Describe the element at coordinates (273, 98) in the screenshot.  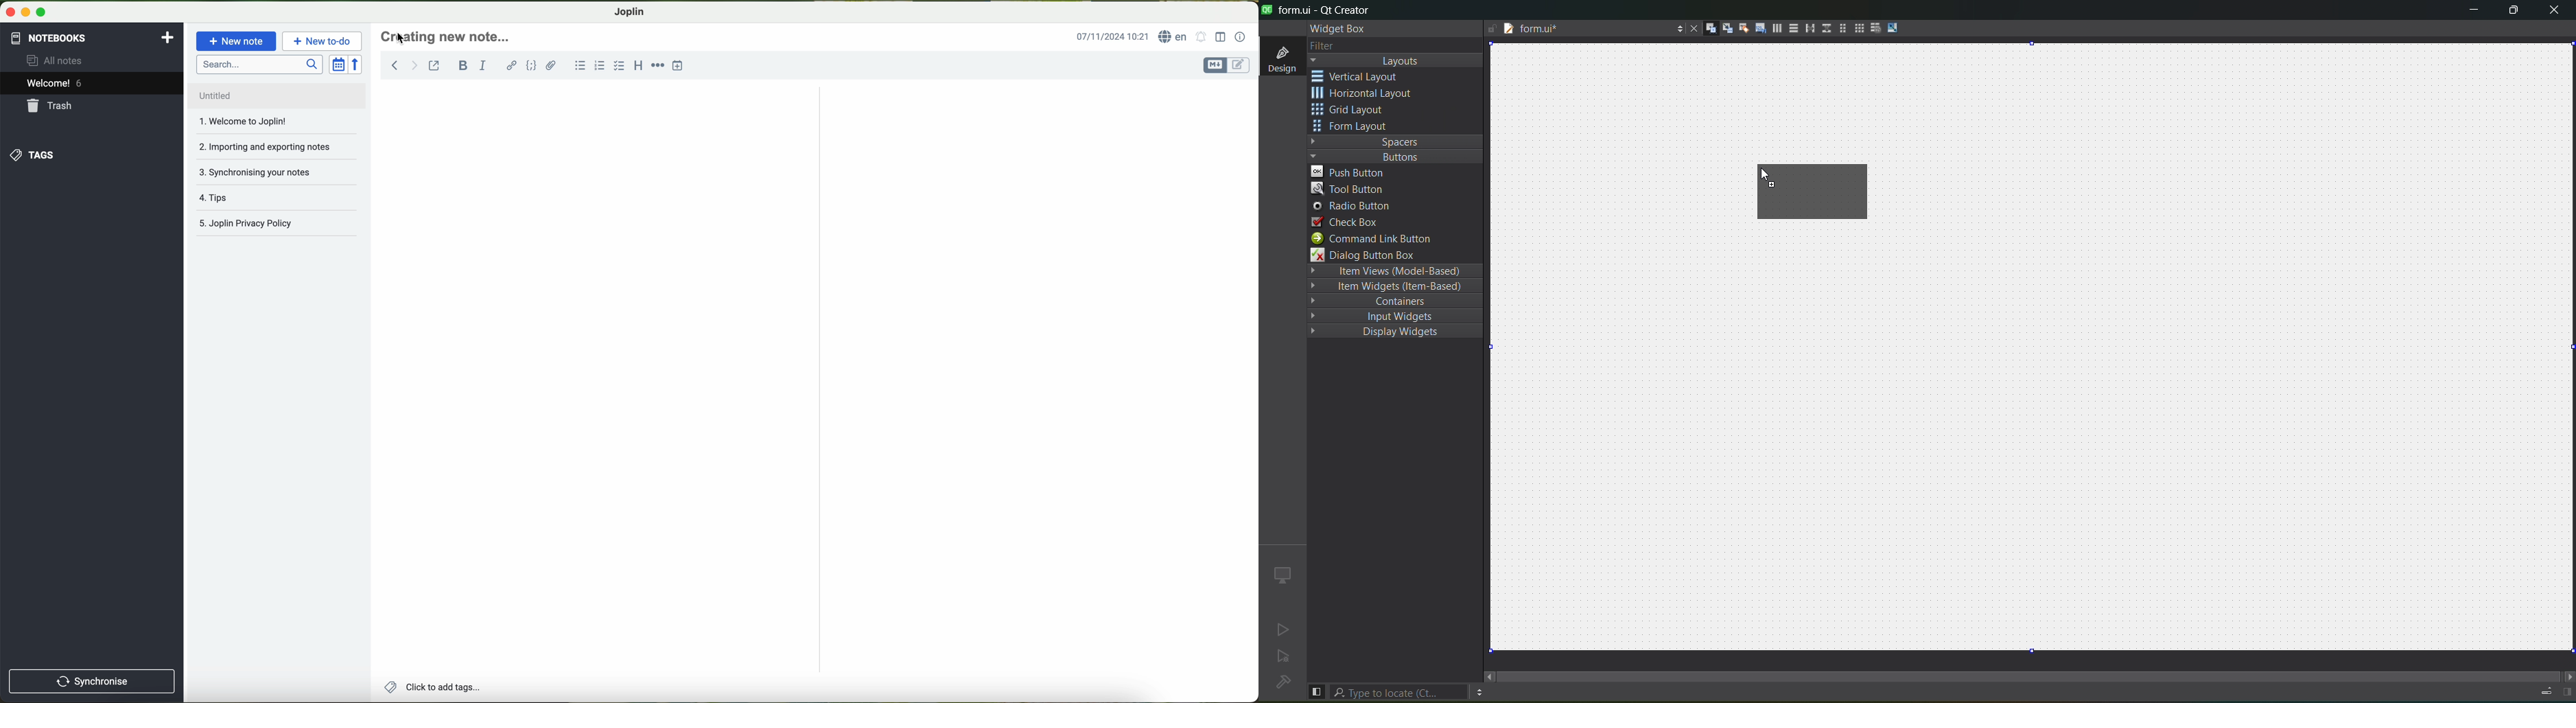
I see `untitled file` at that location.